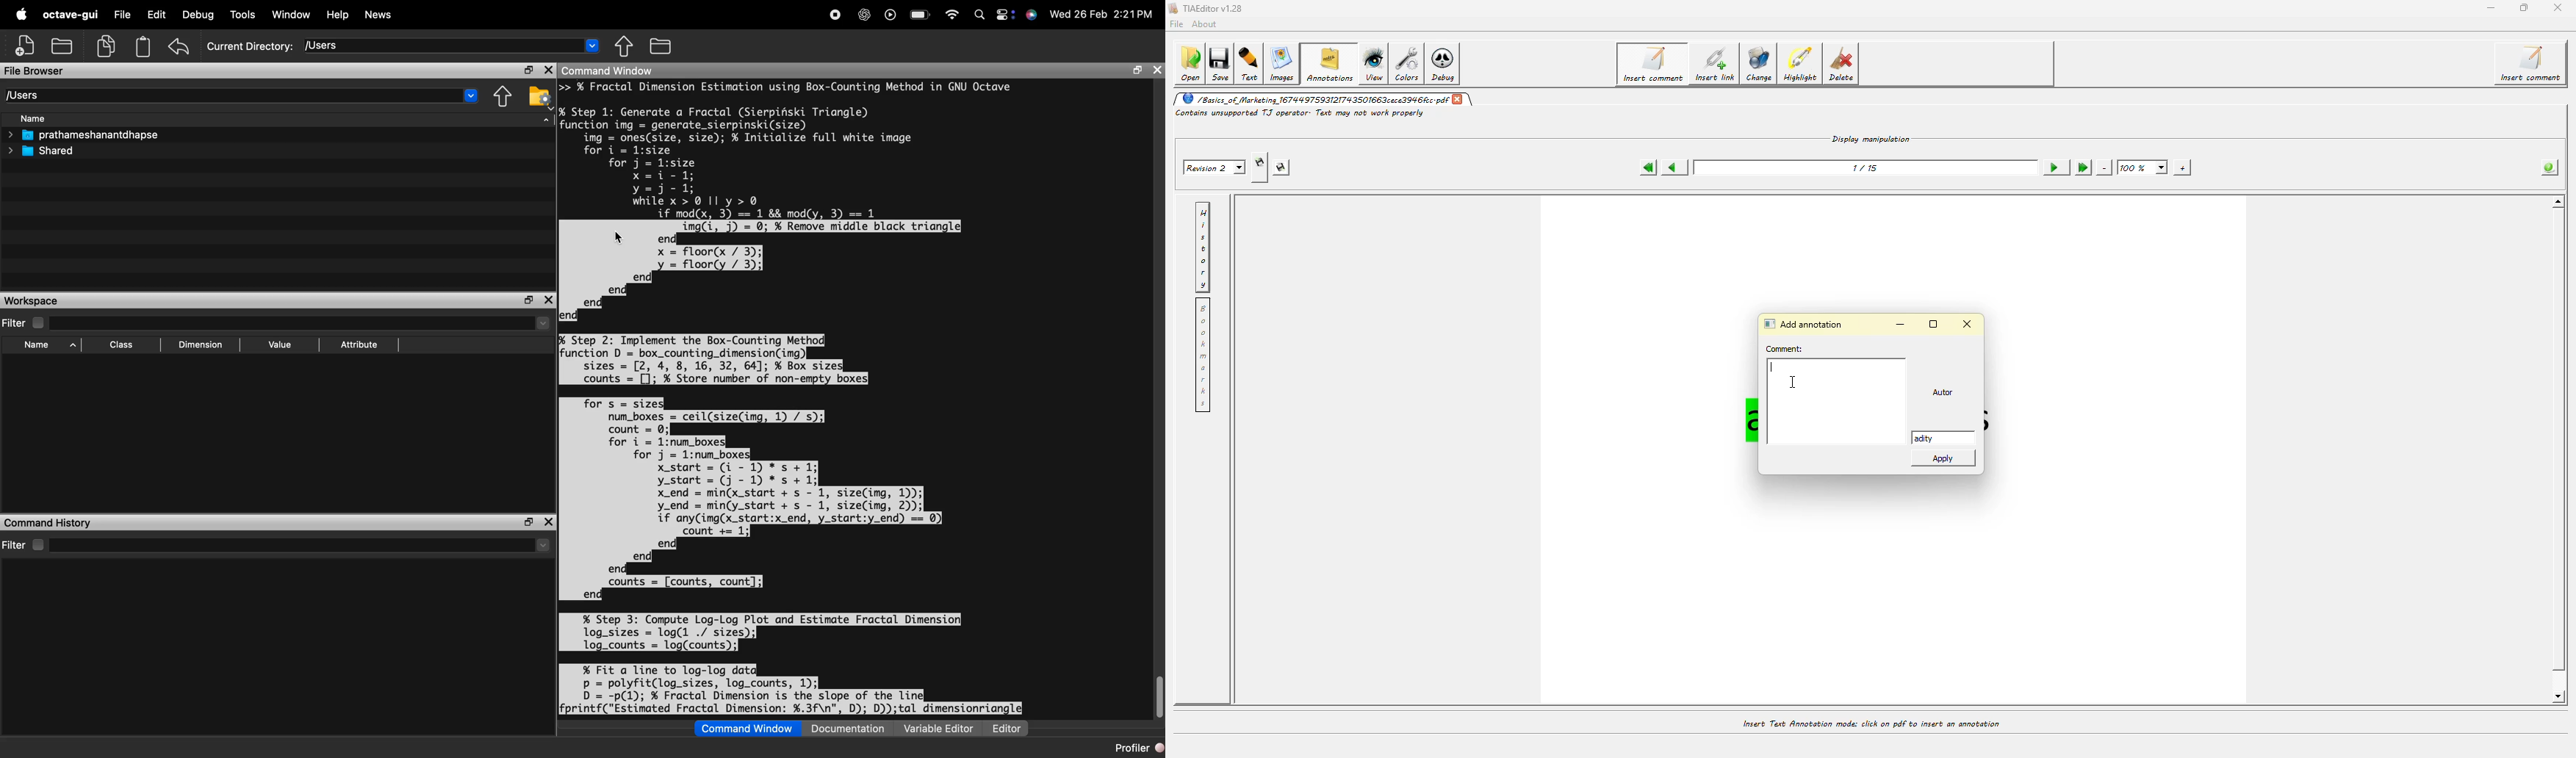  Describe the element at coordinates (81, 134) in the screenshot. I see `prathameshanantdhapse` at that location.